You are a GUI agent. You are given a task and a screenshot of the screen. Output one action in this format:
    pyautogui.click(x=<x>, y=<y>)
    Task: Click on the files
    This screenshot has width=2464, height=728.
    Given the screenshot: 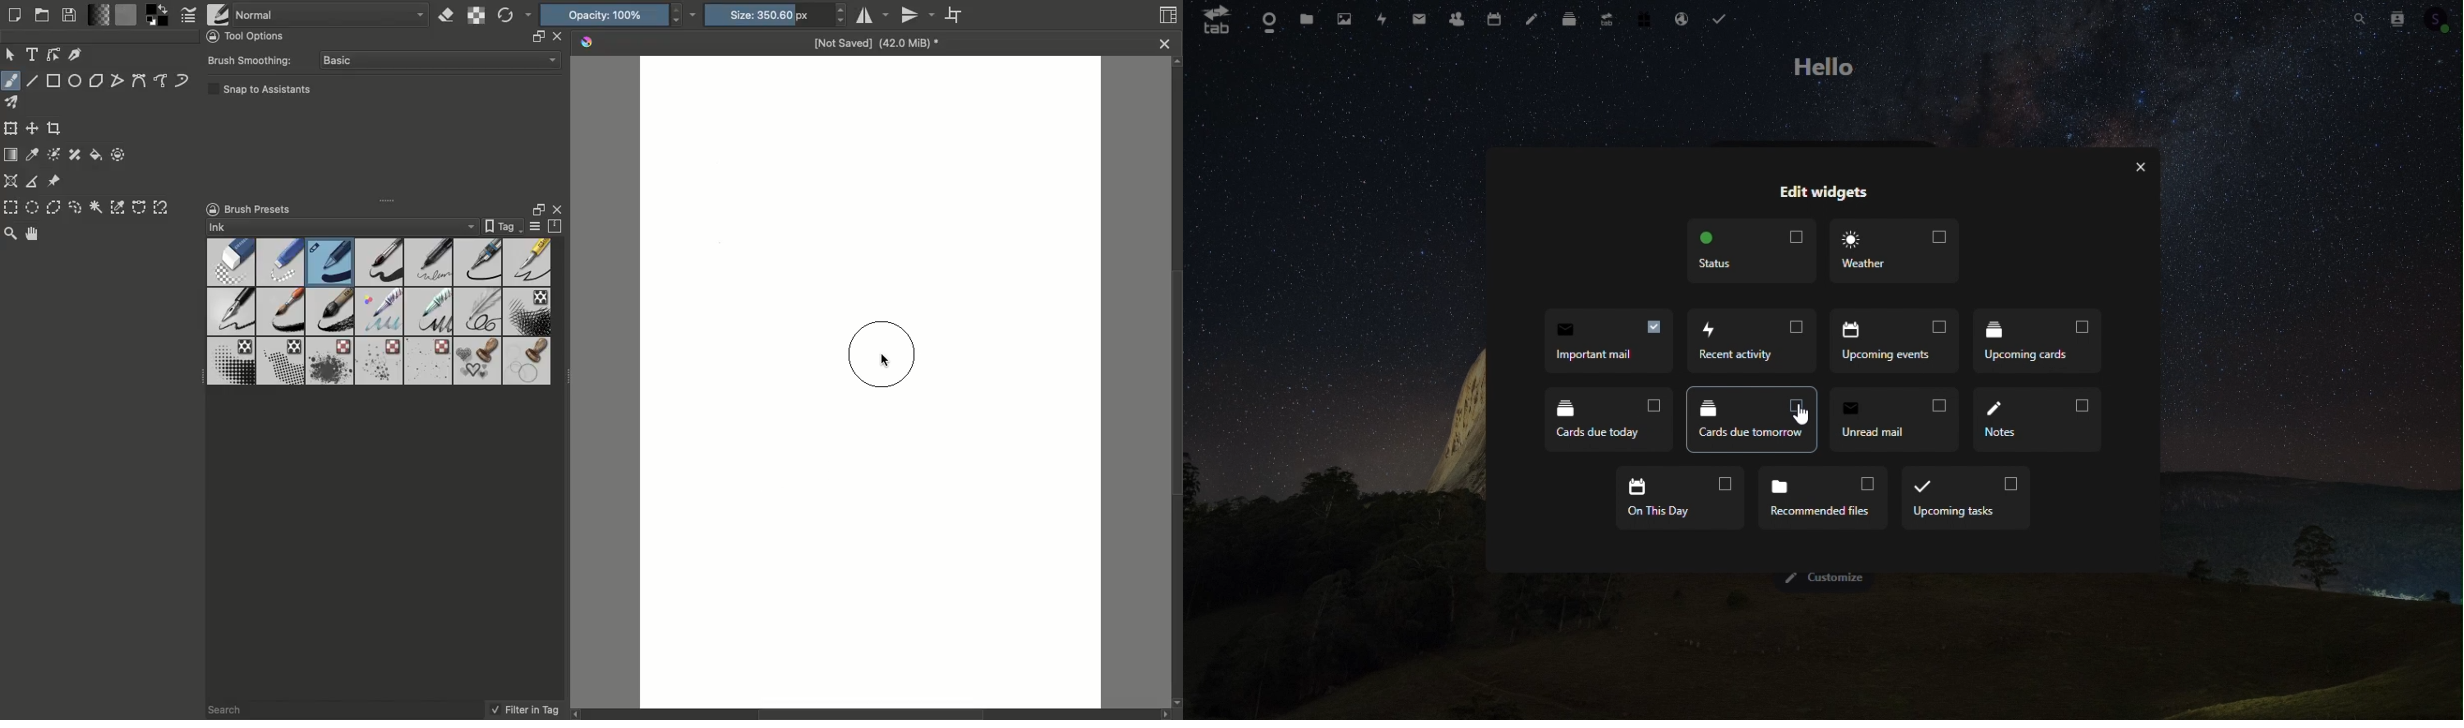 What is the action you would take?
    pyautogui.click(x=1306, y=17)
    